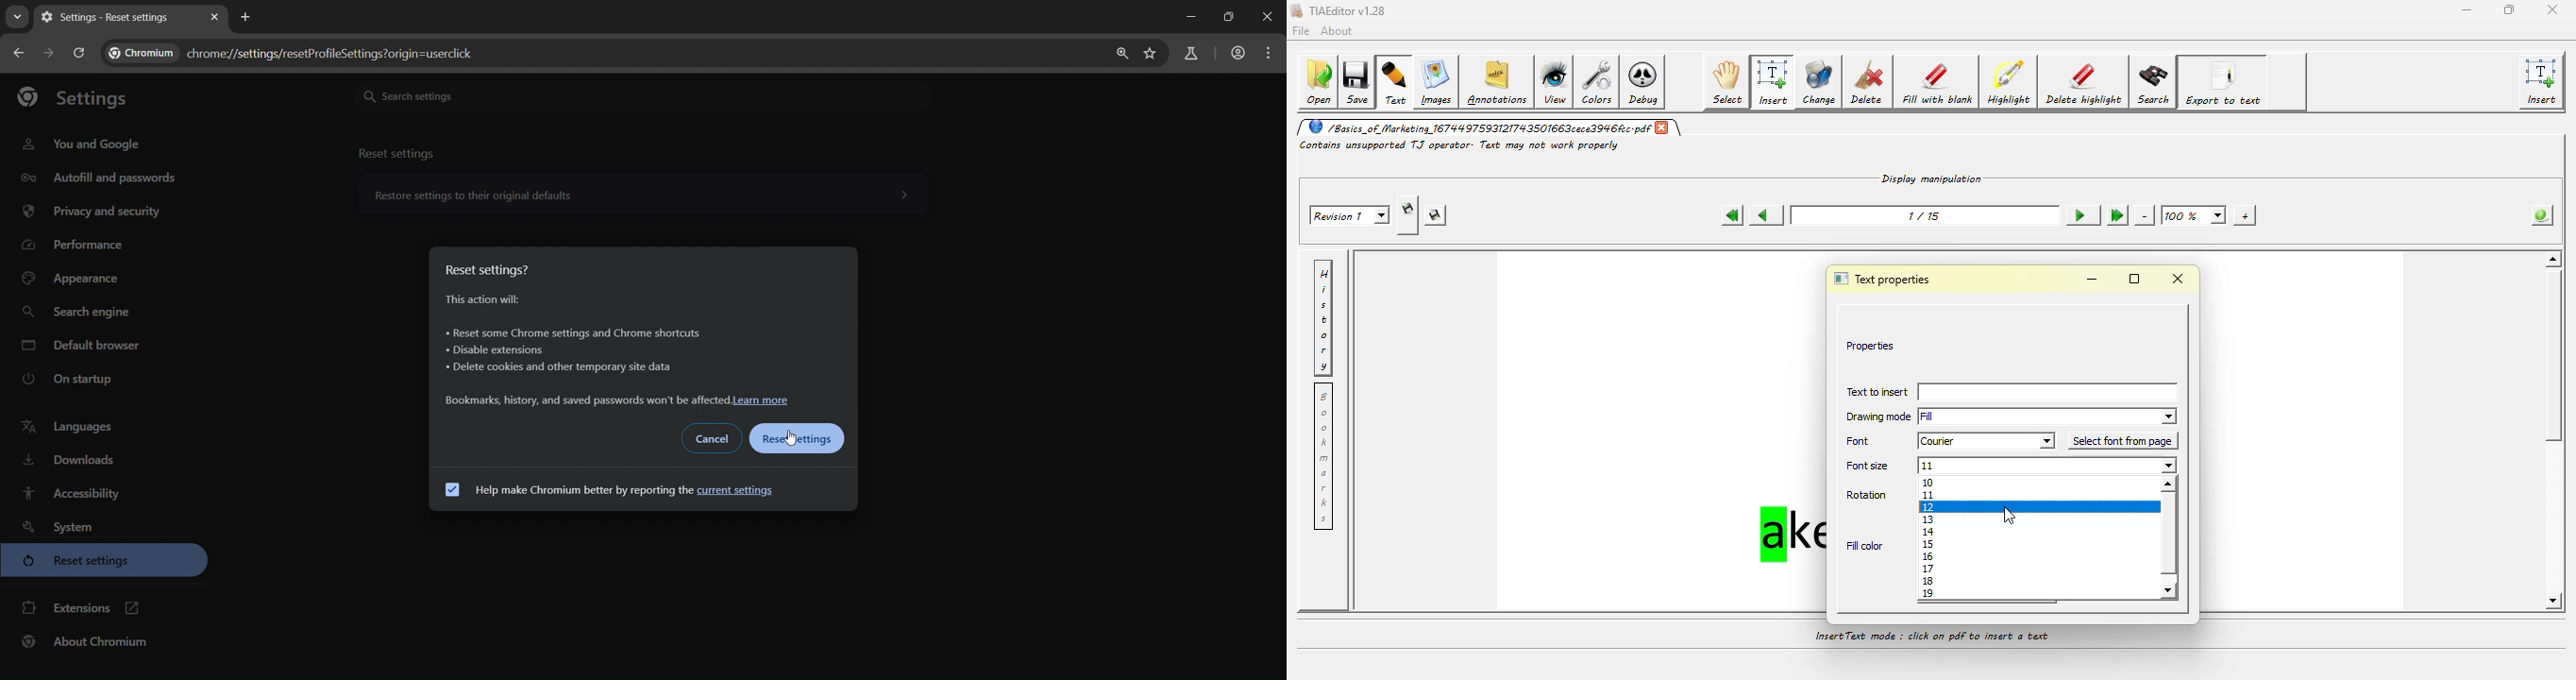 The width and height of the screenshot is (2576, 700). Describe the element at coordinates (614, 492) in the screenshot. I see `help make chromium better by reporting the current settings` at that location.